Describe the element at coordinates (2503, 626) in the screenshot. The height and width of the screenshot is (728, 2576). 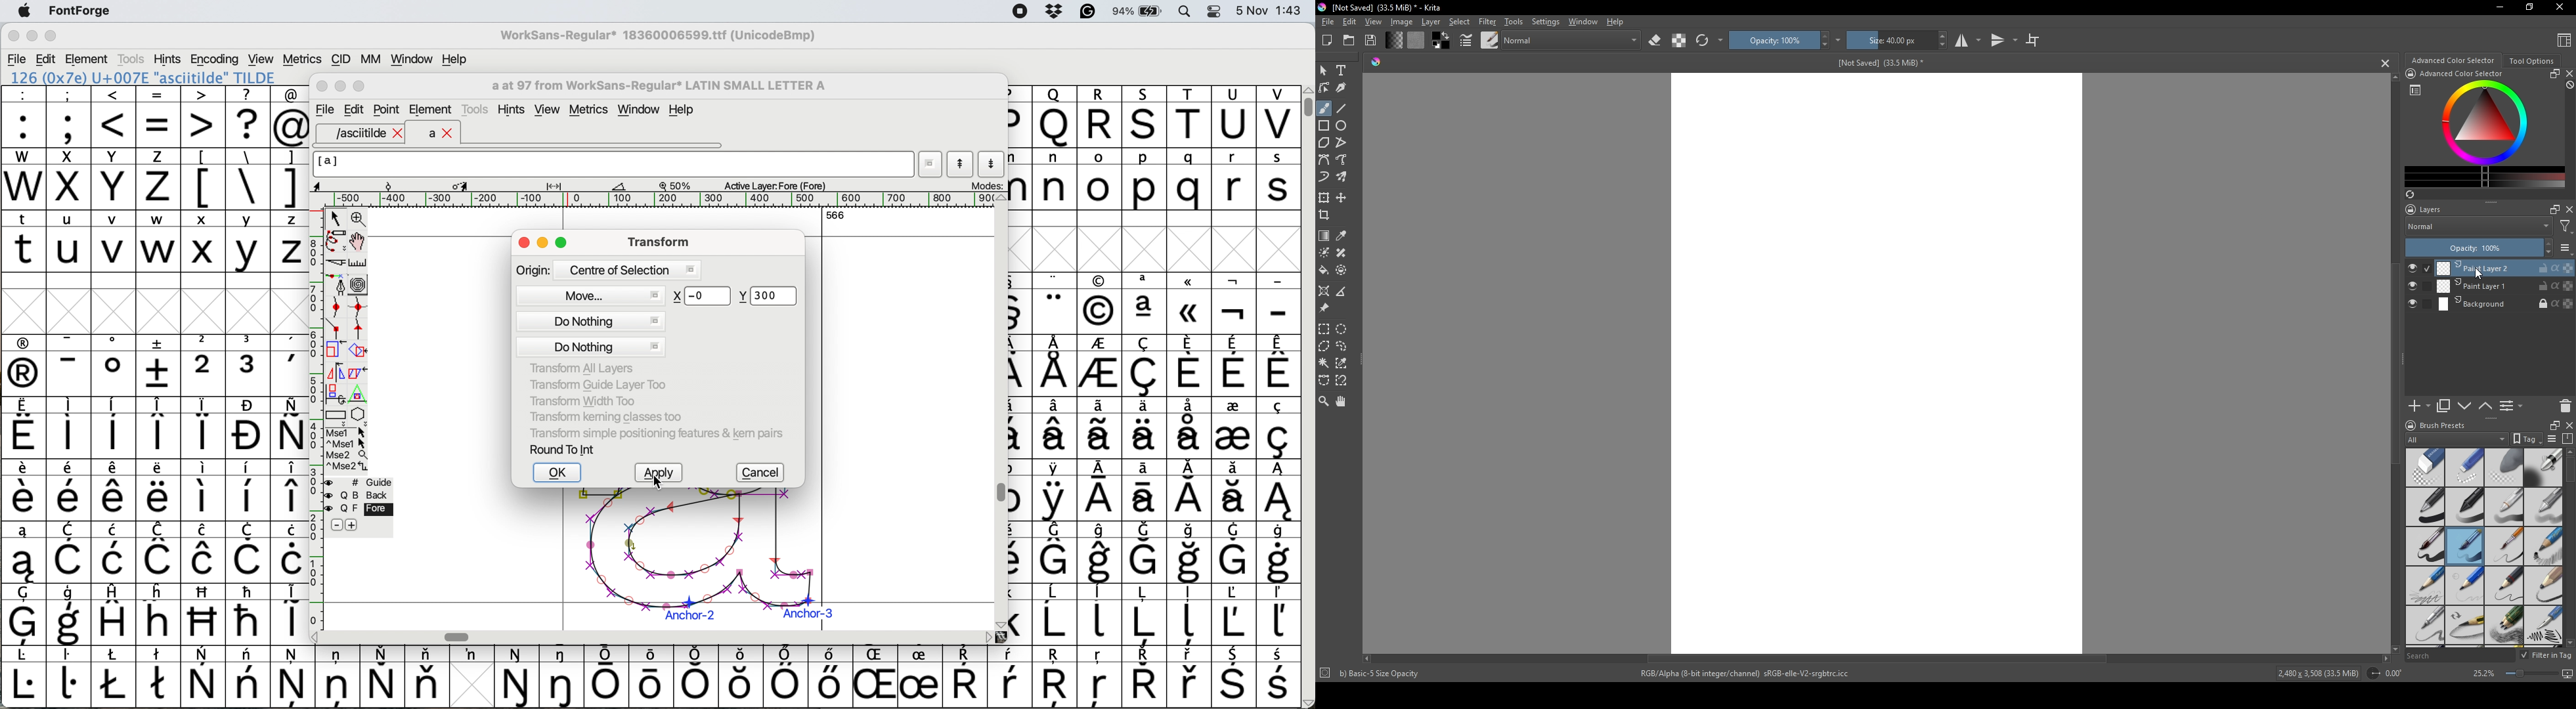
I see `pencils` at that location.